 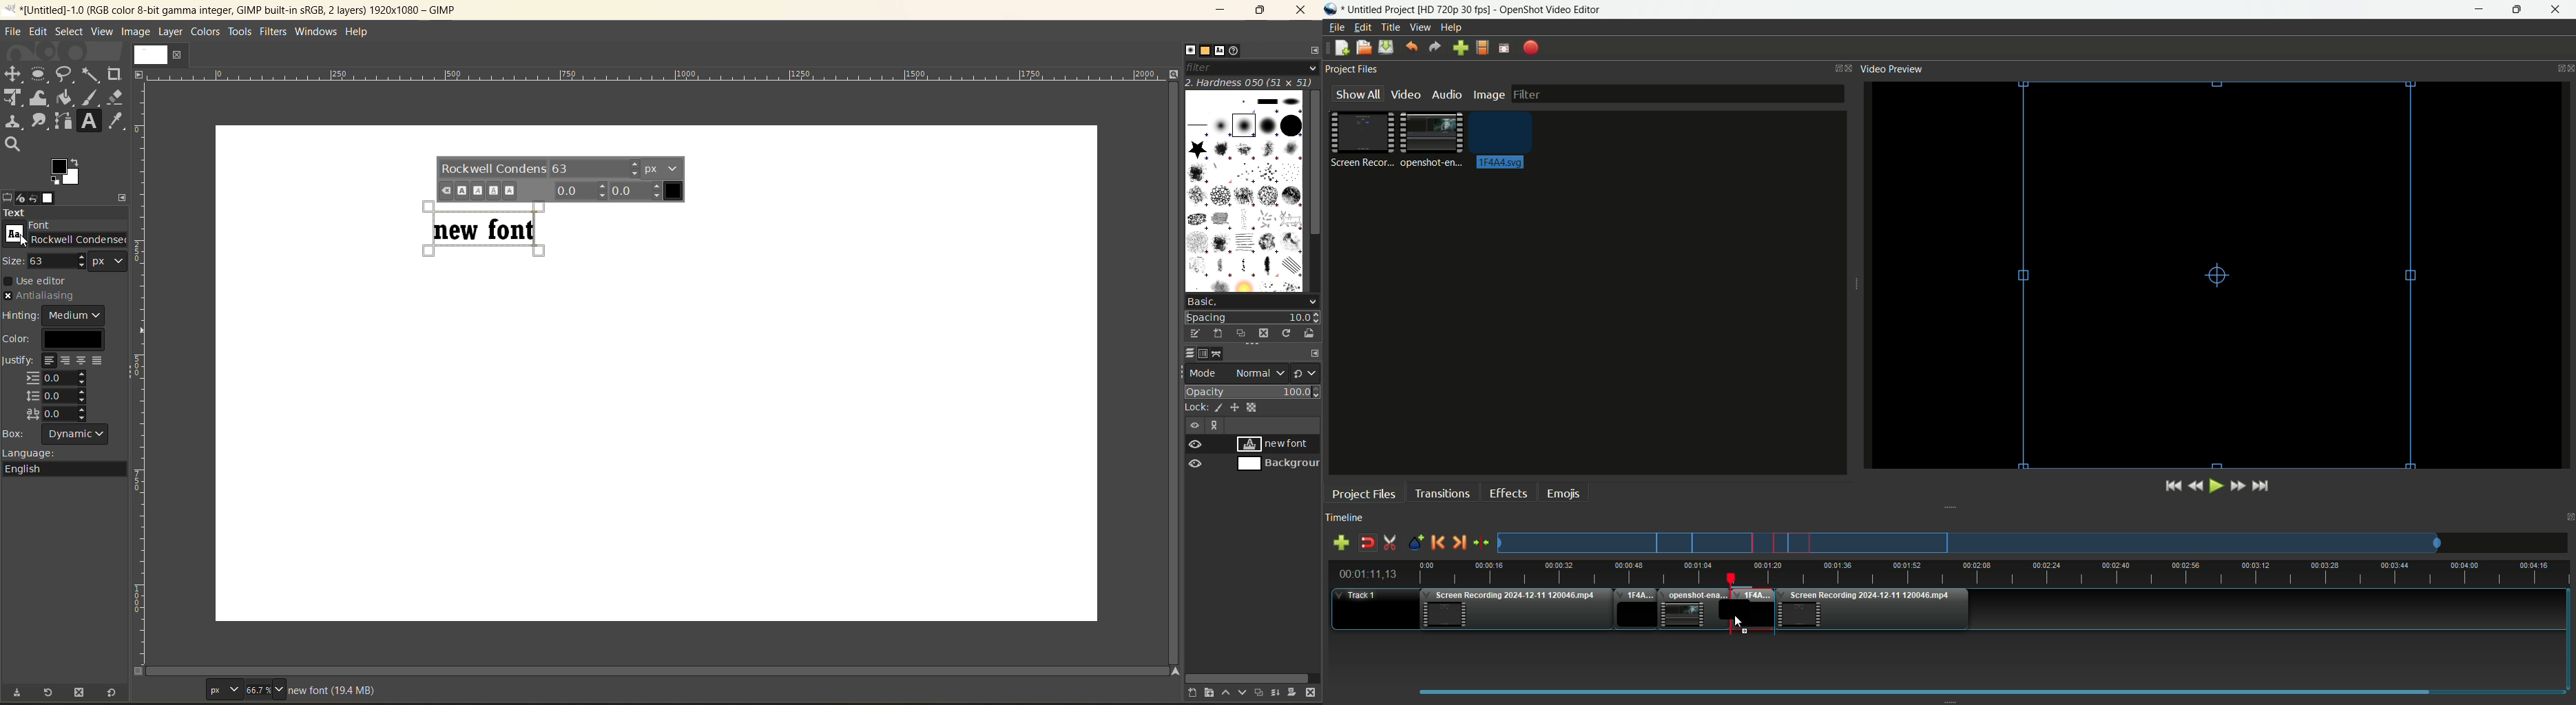 What do you see at coordinates (1232, 694) in the screenshot?
I see `raise this layer` at bounding box center [1232, 694].